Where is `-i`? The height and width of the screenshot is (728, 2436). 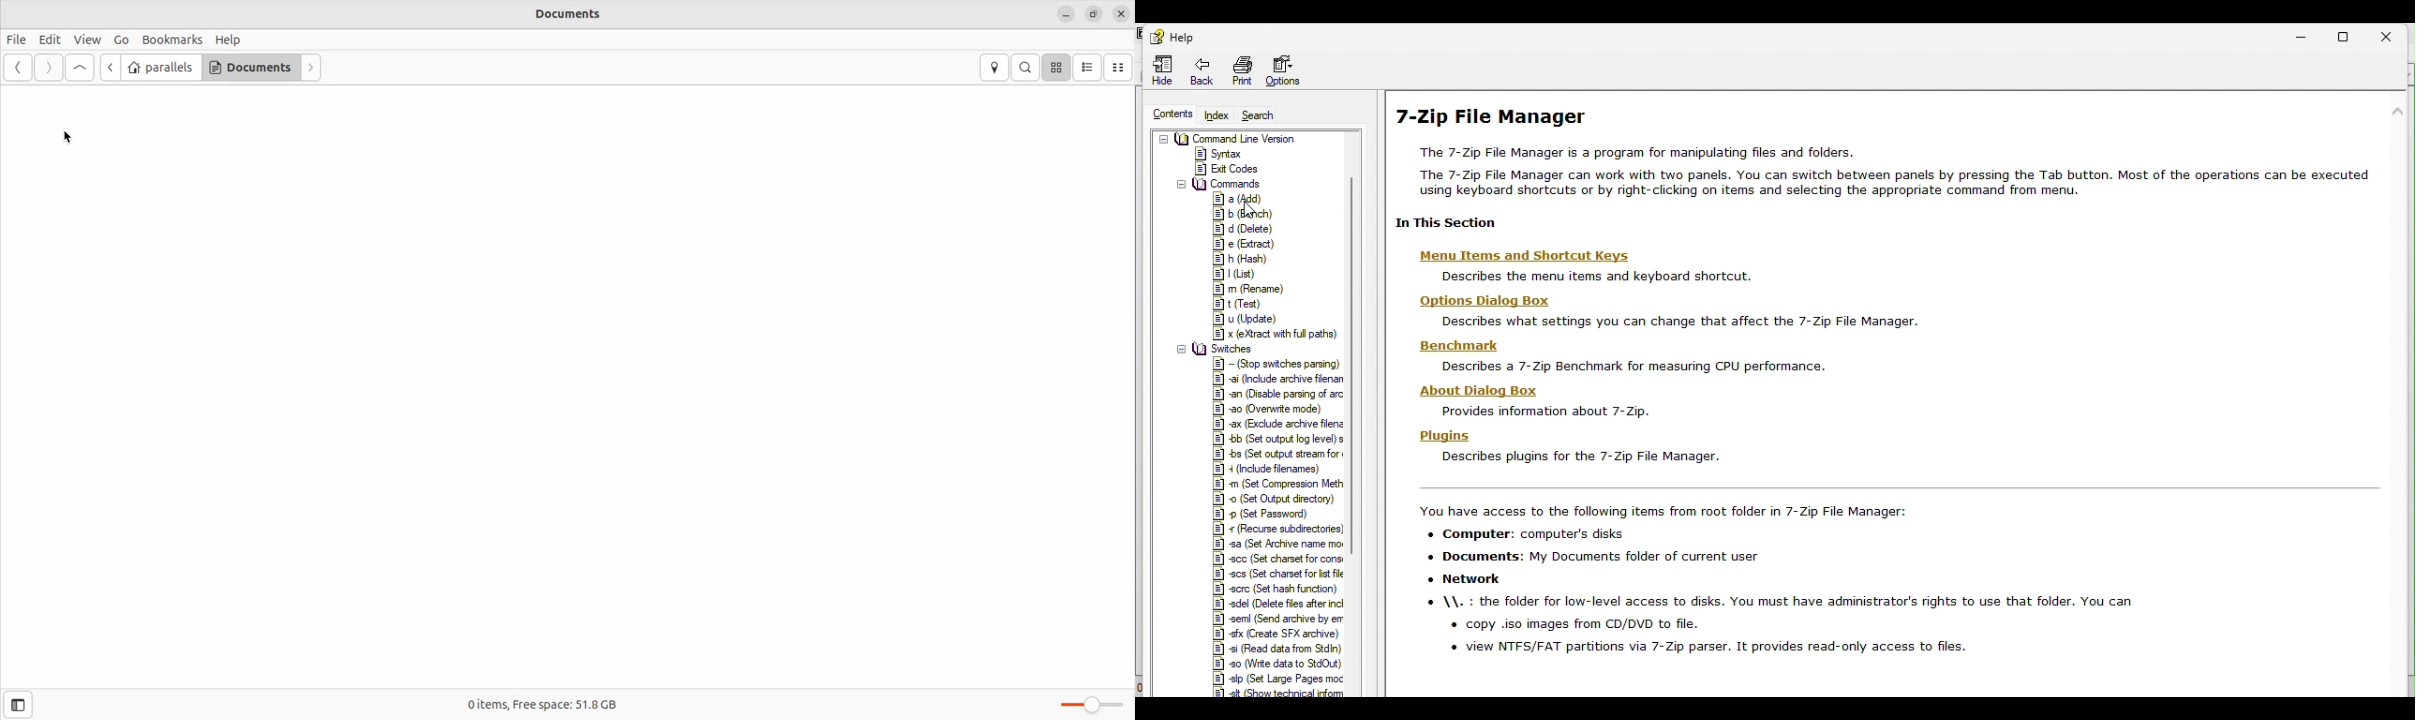
-i is located at coordinates (1275, 469).